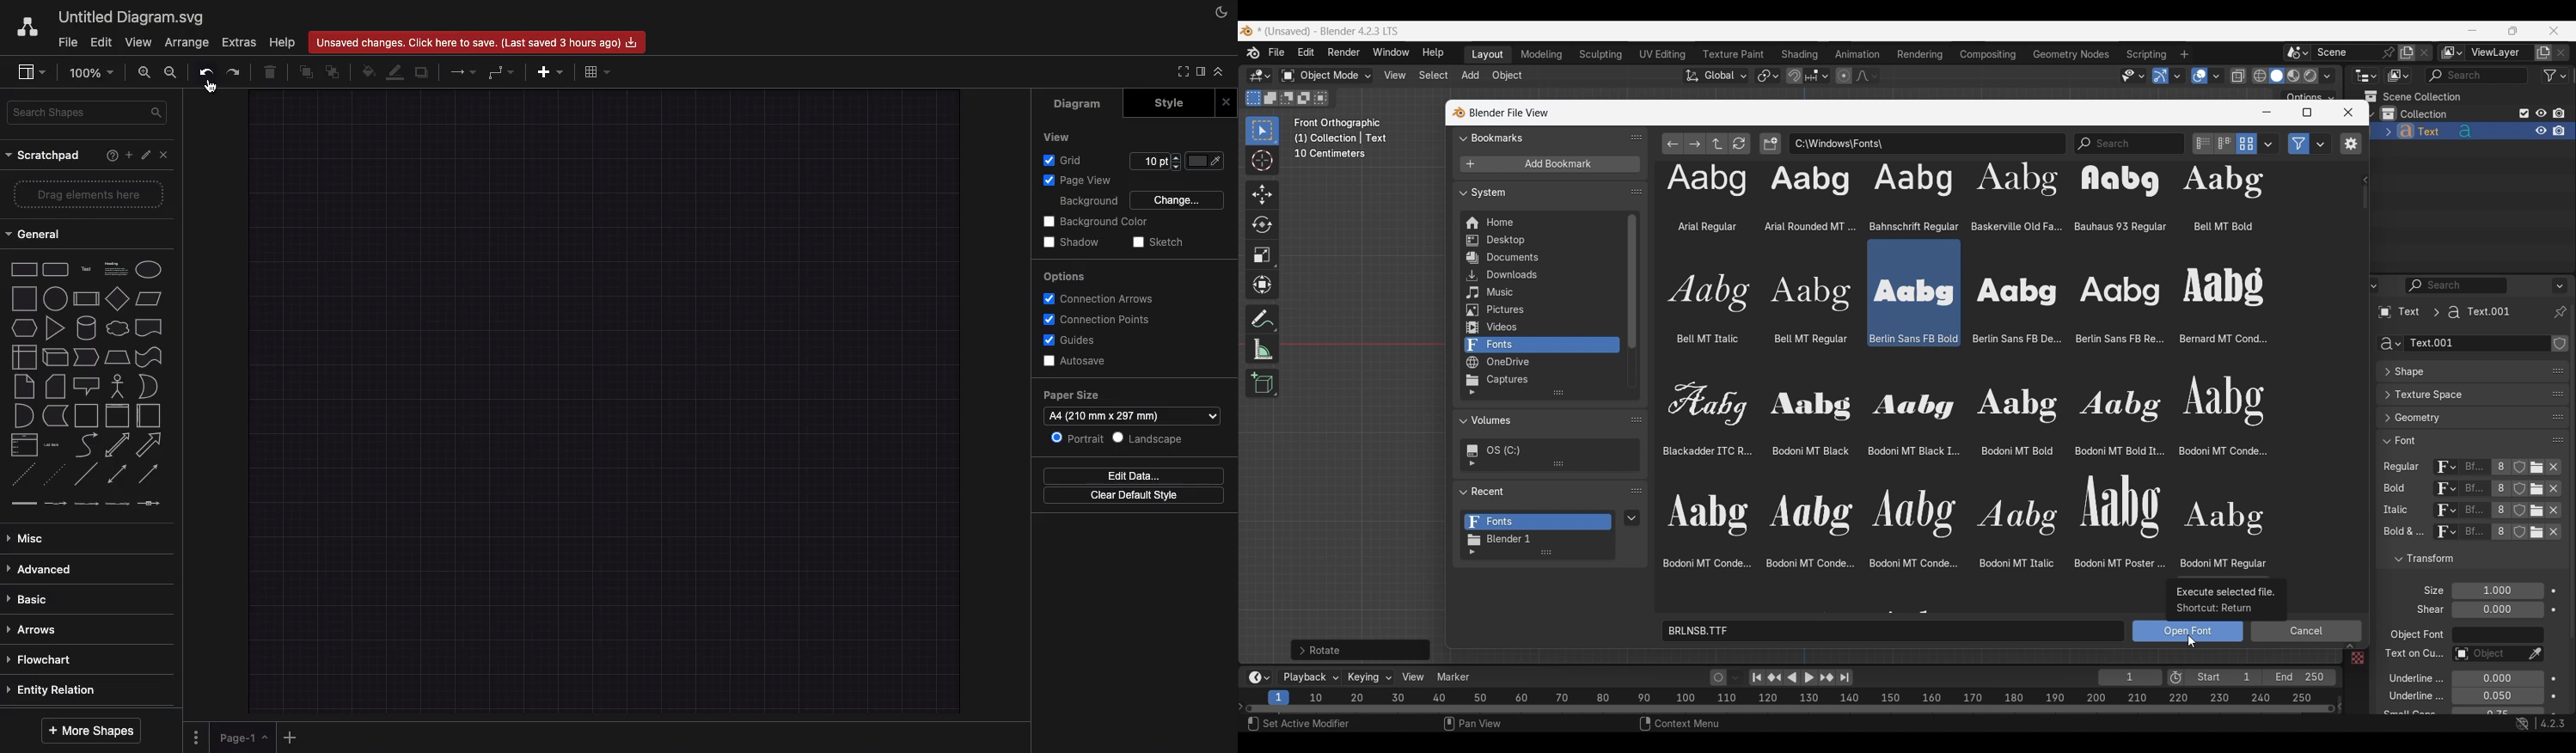 This screenshot has height=756, width=2576. What do you see at coordinates (58, 689) in the screenshot?
I see `Entity rotation` at bounding box center [58, 689].